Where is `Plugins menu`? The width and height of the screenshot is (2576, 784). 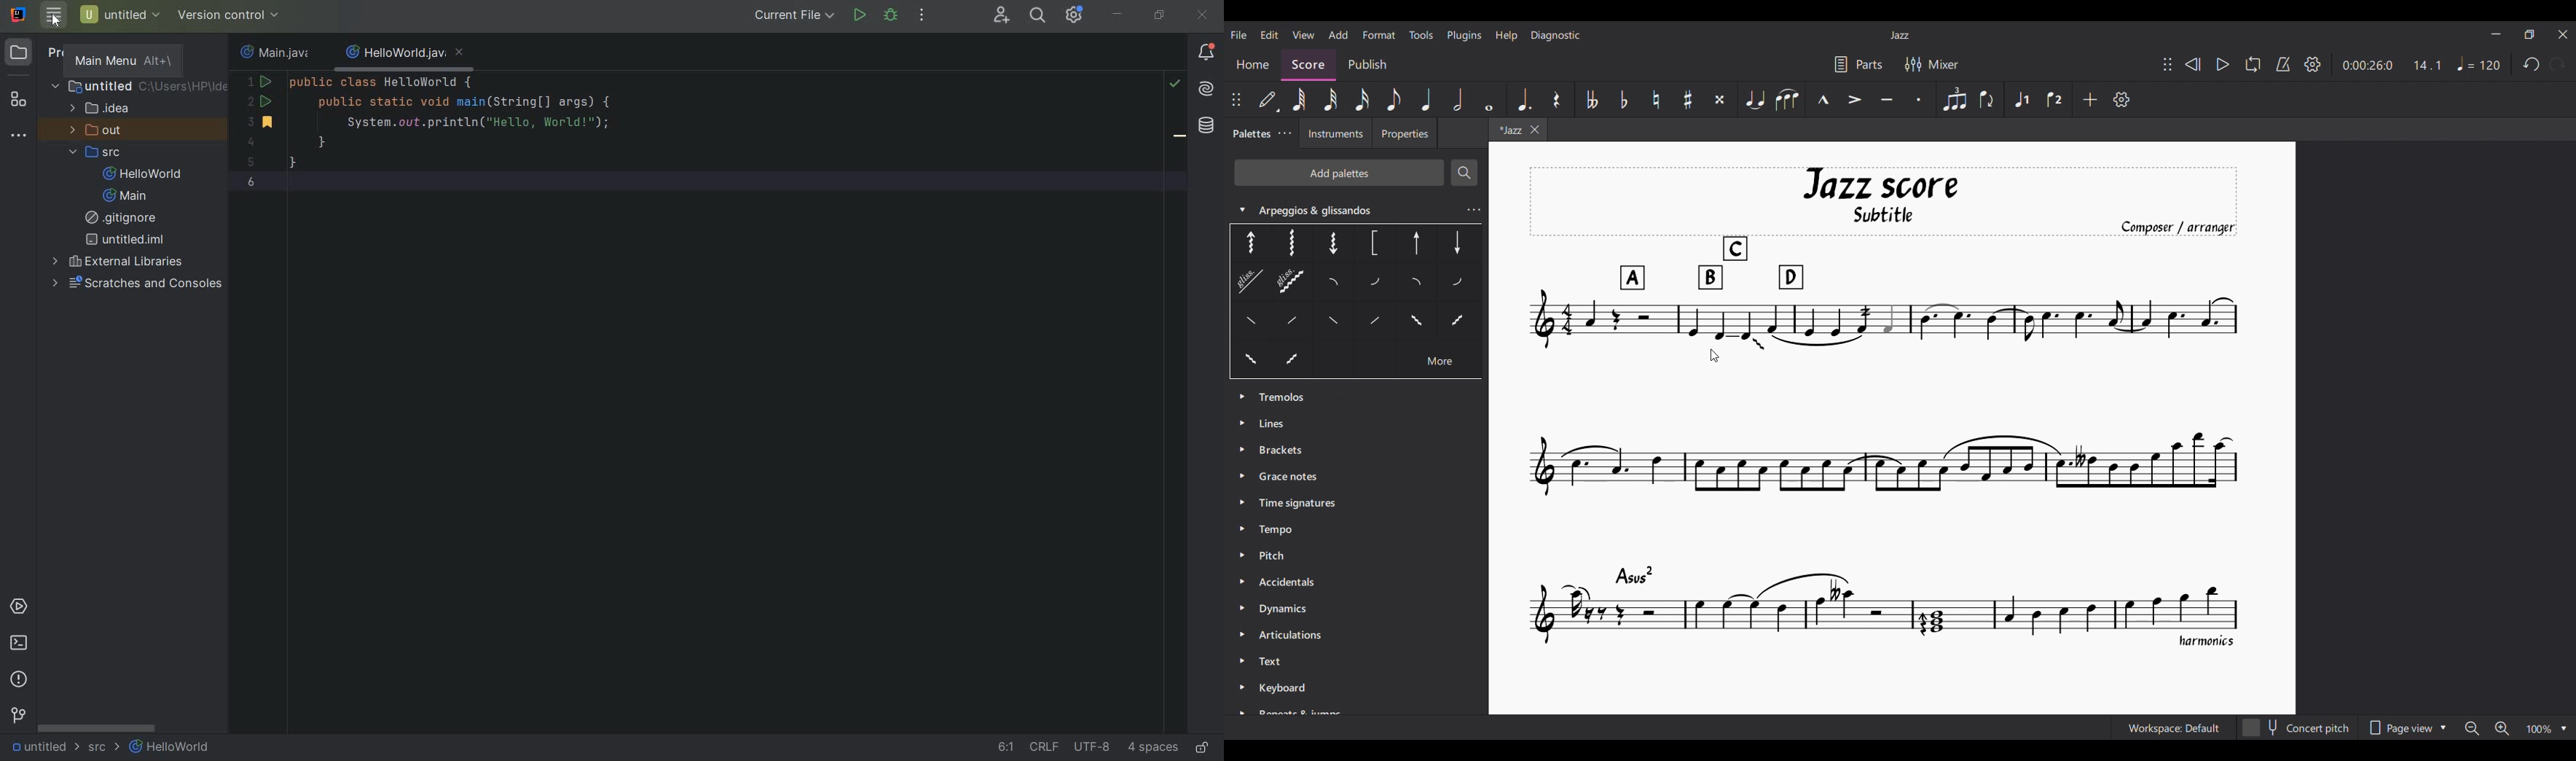
Plugins menu is located at coordinates (1465, 36).